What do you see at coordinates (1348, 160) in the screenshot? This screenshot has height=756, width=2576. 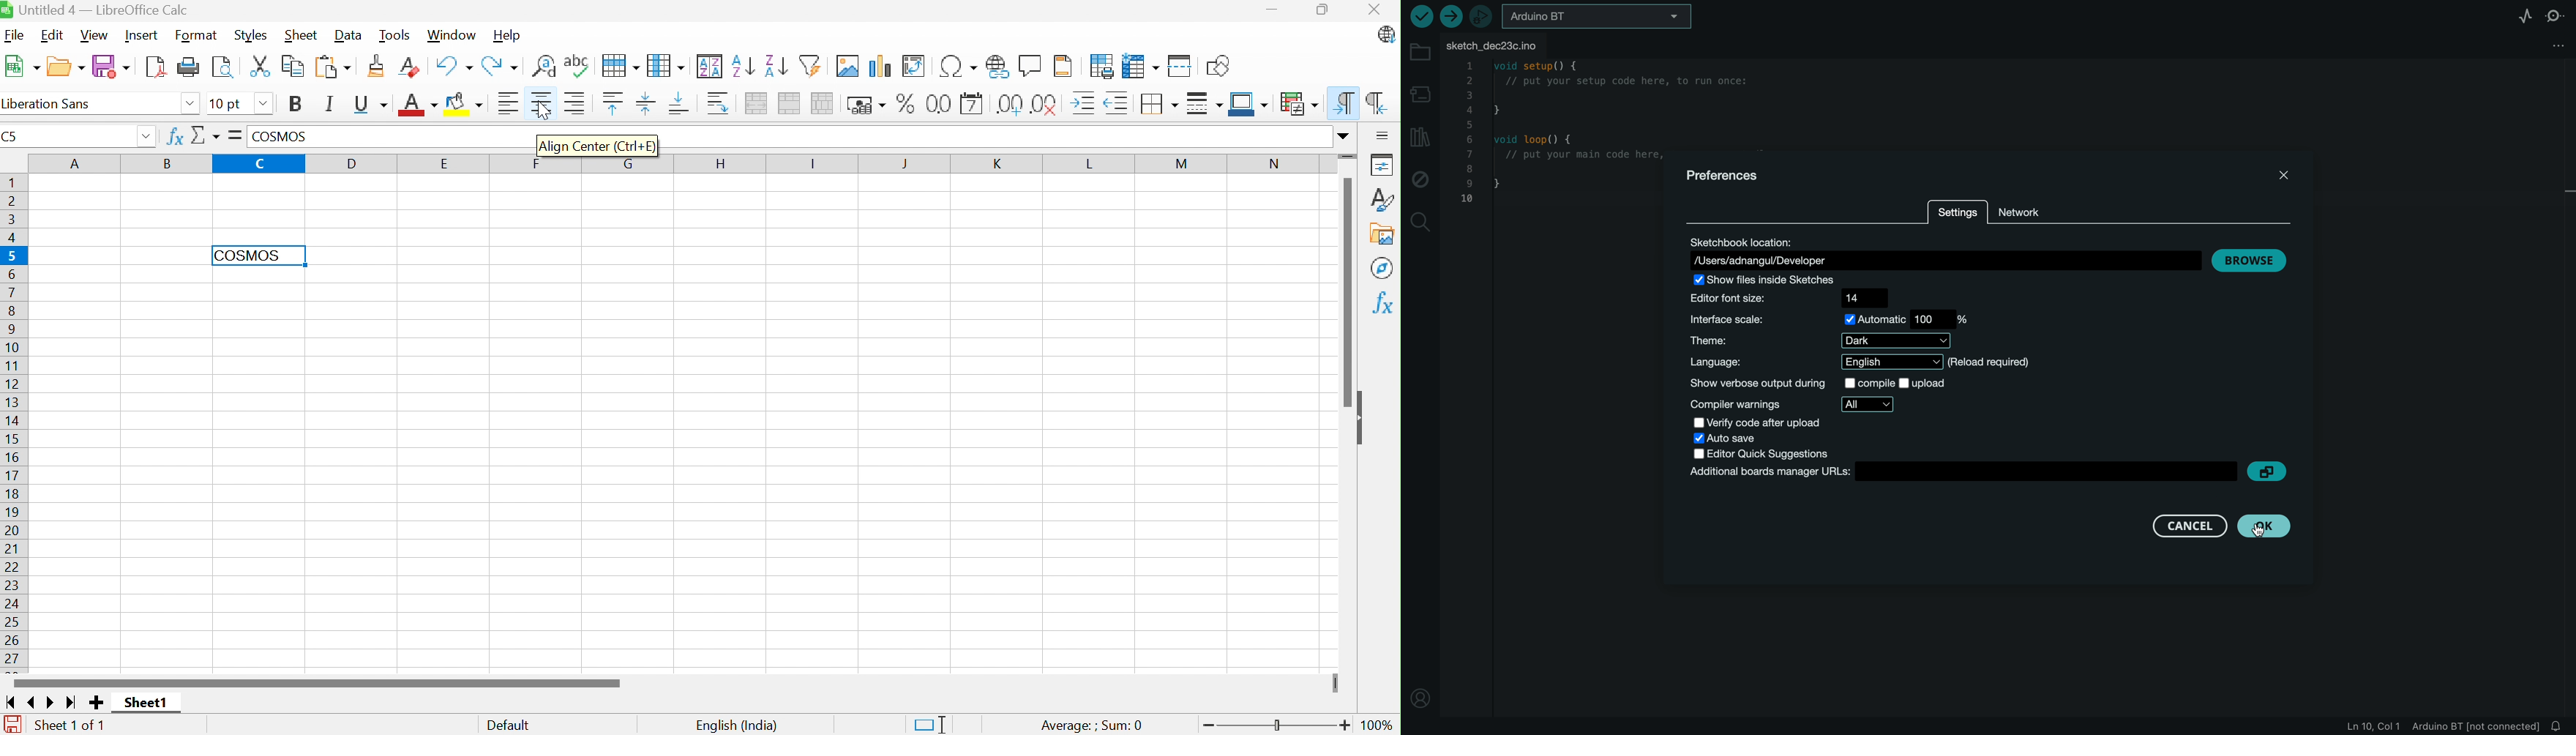 I see `Slider` at bounding box center [1348, 160].